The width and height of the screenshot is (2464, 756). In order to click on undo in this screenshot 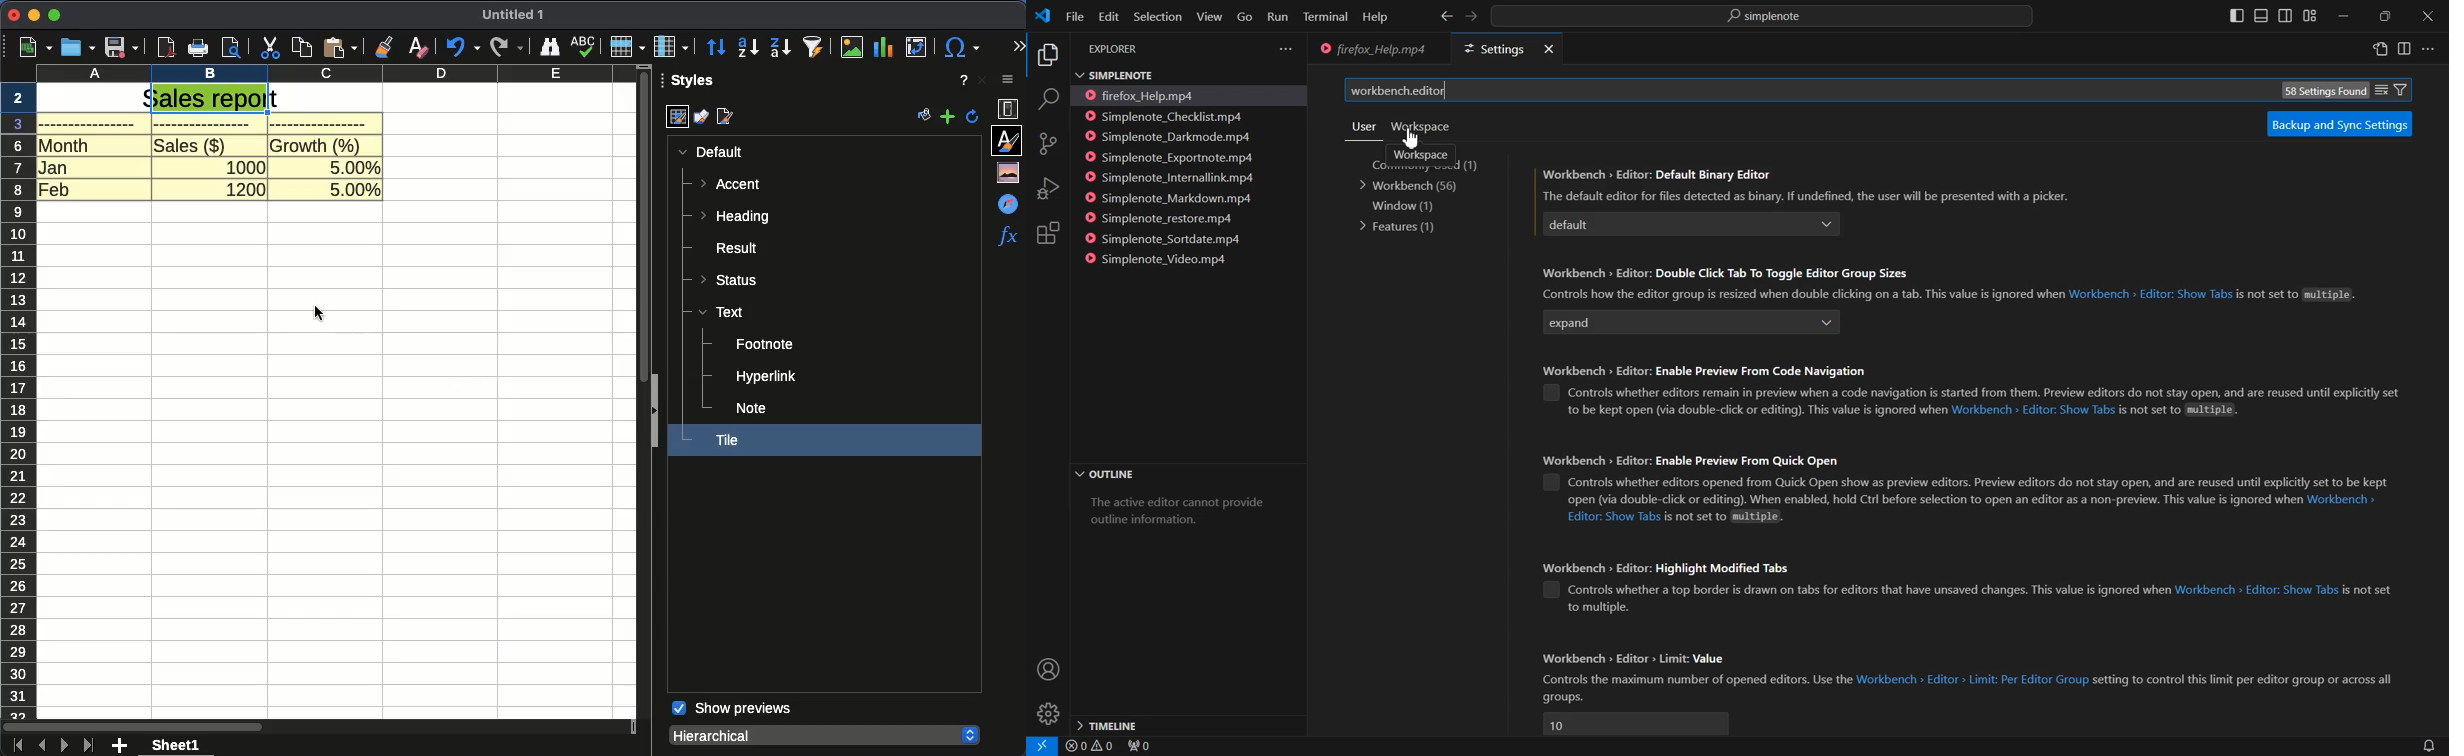, I will do `click(461, 47)`.